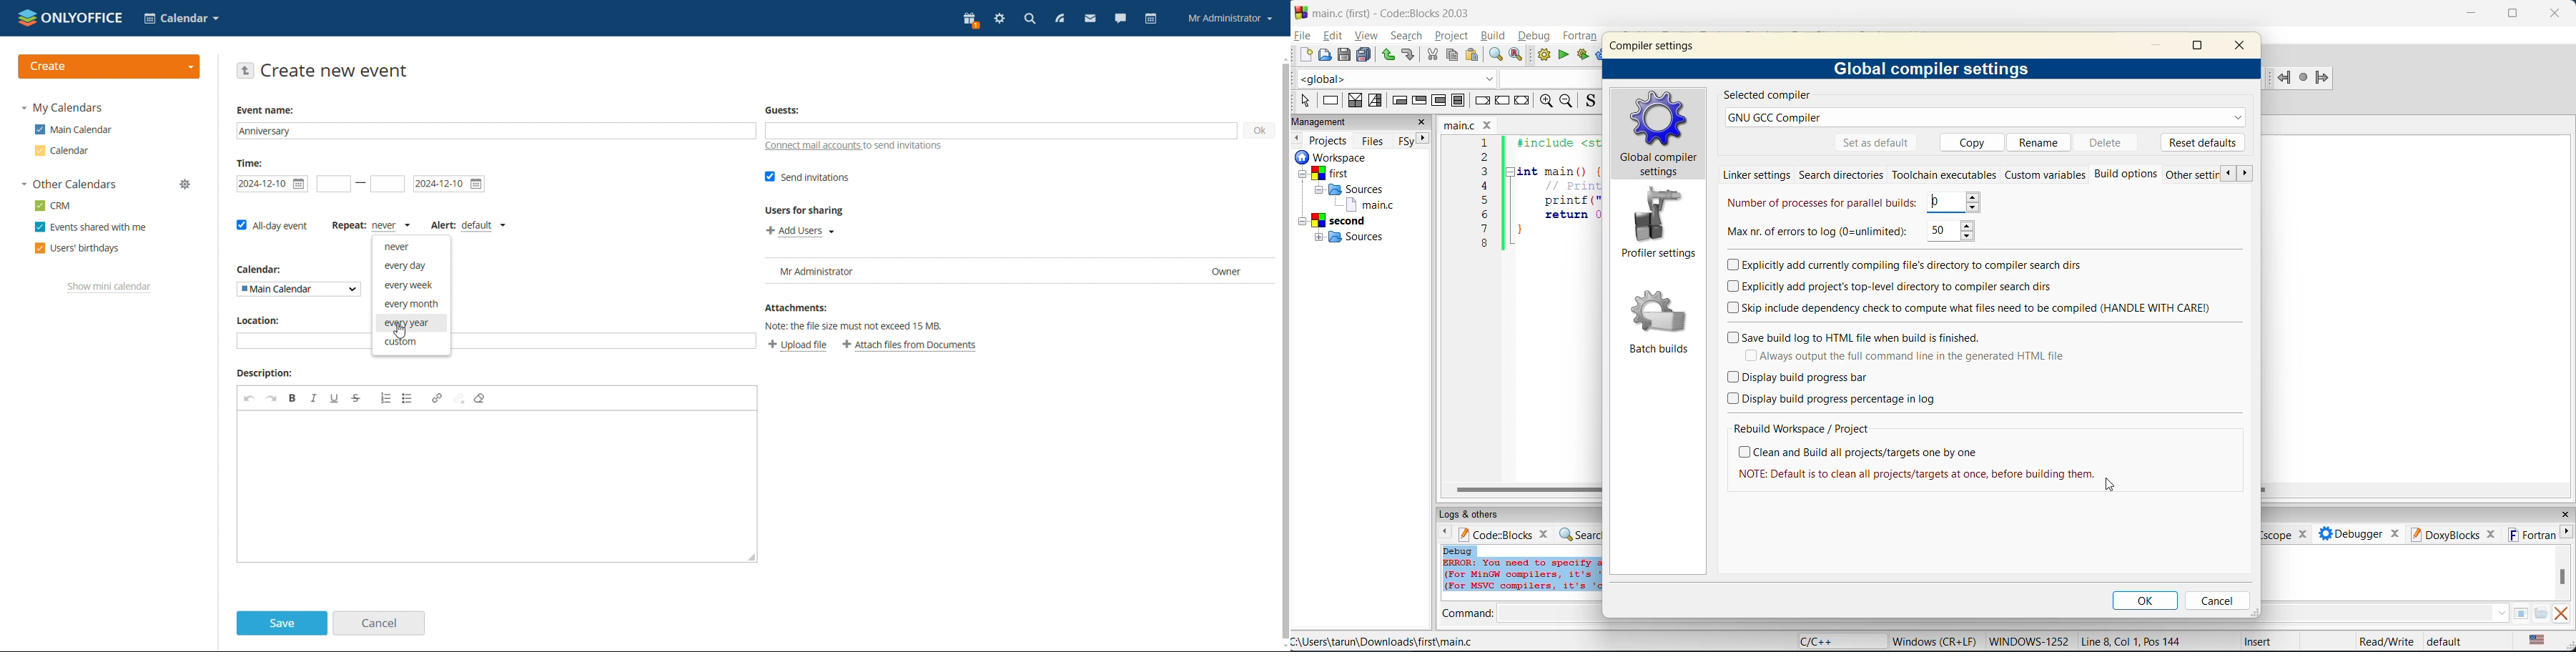  I want to click on explicitly add currently compiling file's directory to compiler search dirs, so click(1906, 265).